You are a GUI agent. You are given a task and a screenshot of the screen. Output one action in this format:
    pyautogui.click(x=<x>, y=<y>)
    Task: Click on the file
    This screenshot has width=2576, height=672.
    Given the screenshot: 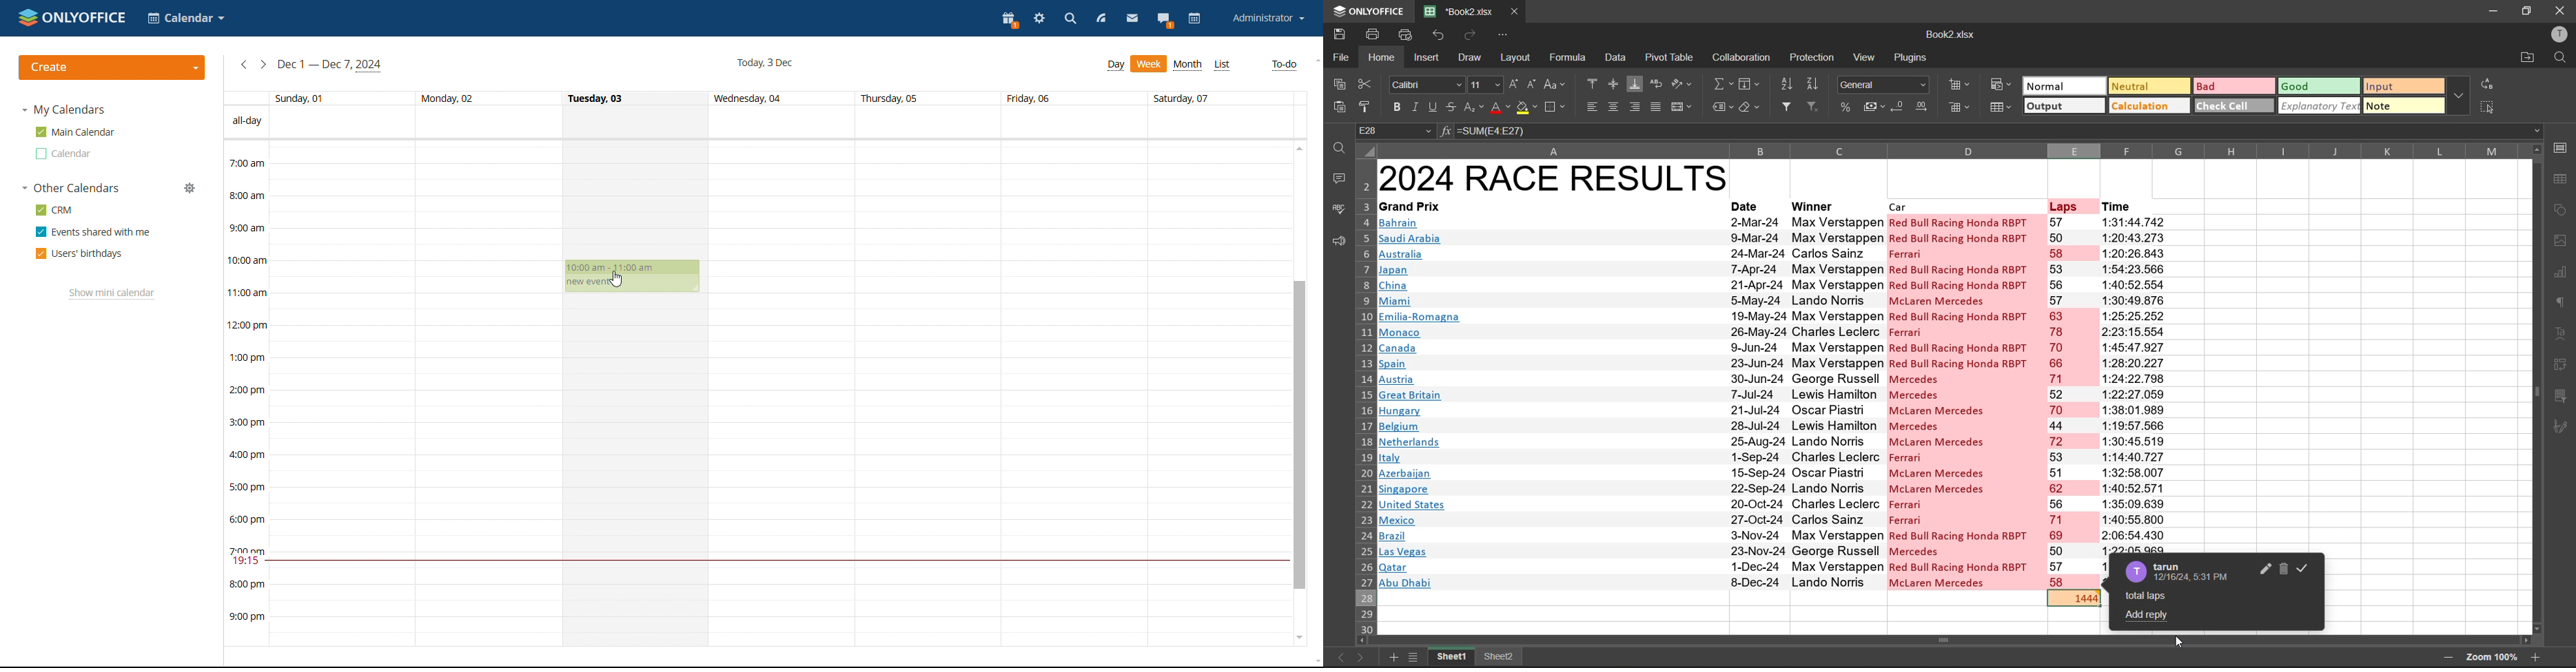 What is the action you would take?
    pyautogui.click(x=1339, y=56)
    